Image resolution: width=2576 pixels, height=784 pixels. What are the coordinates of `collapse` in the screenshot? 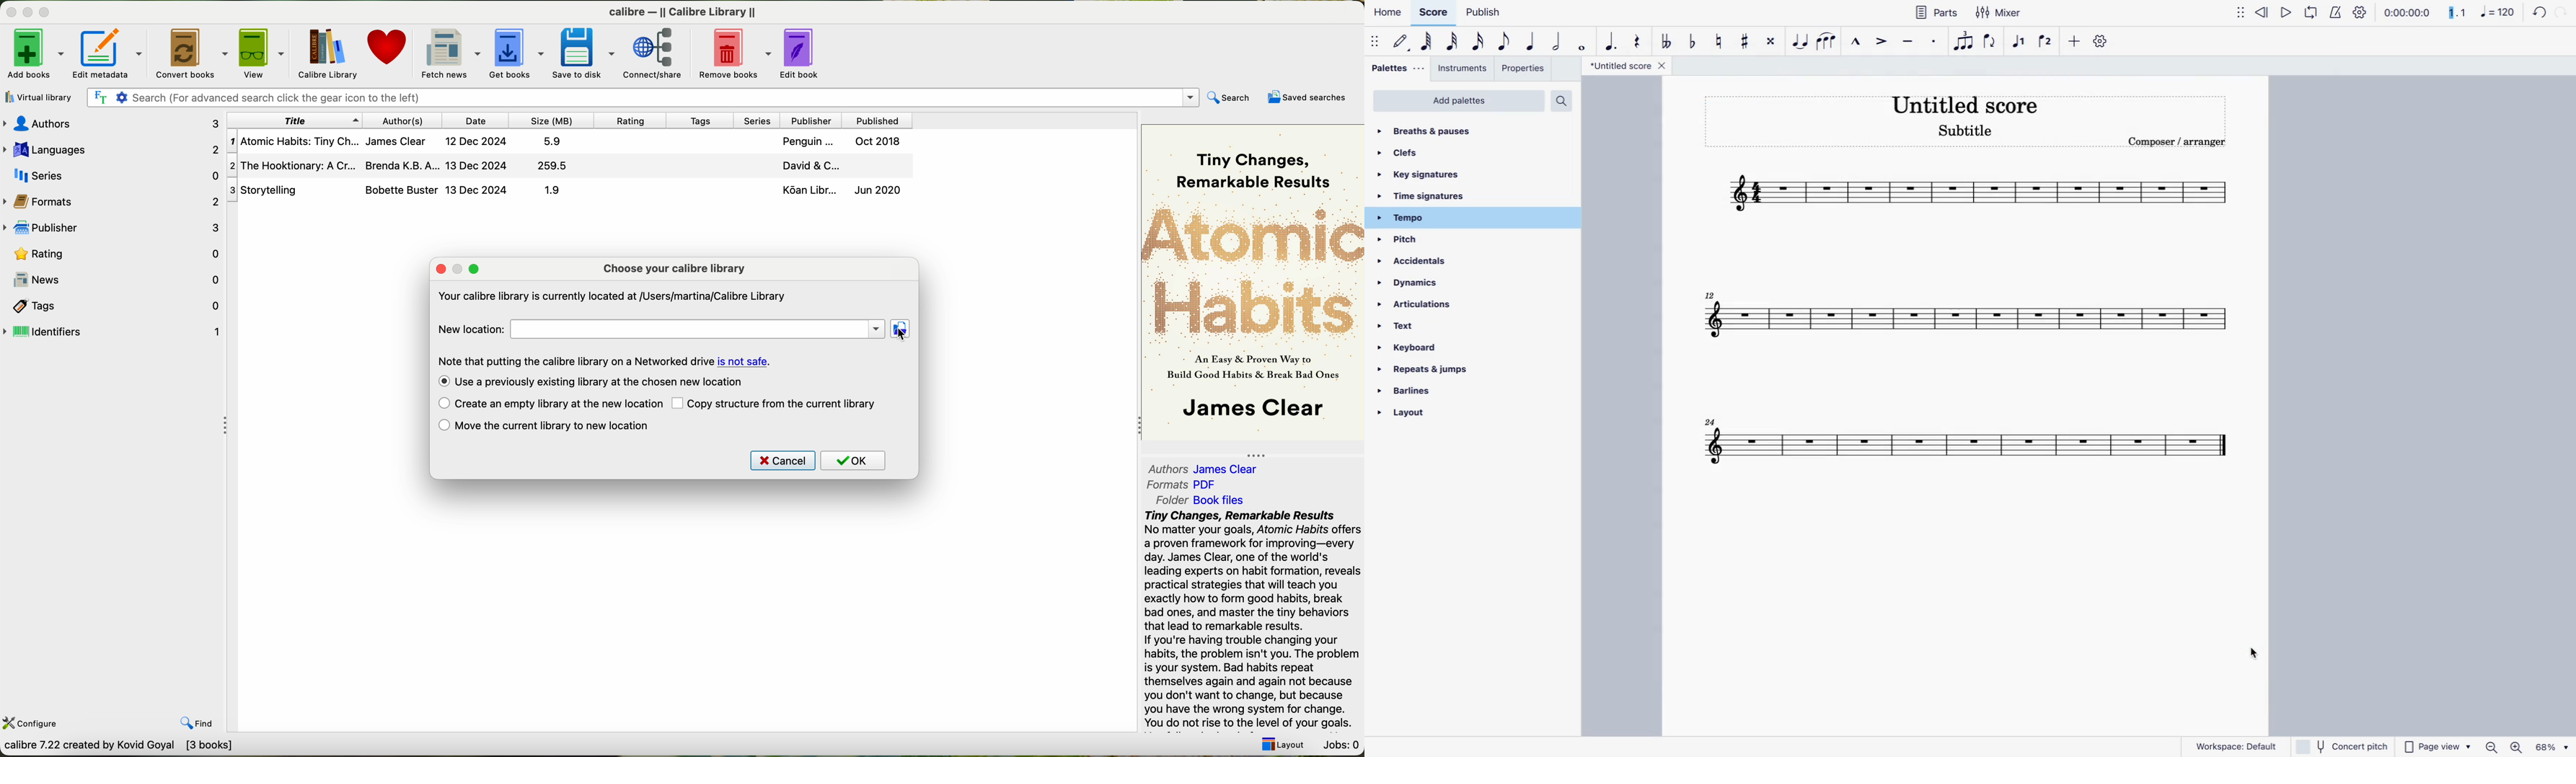 It's located at (1136, 427).